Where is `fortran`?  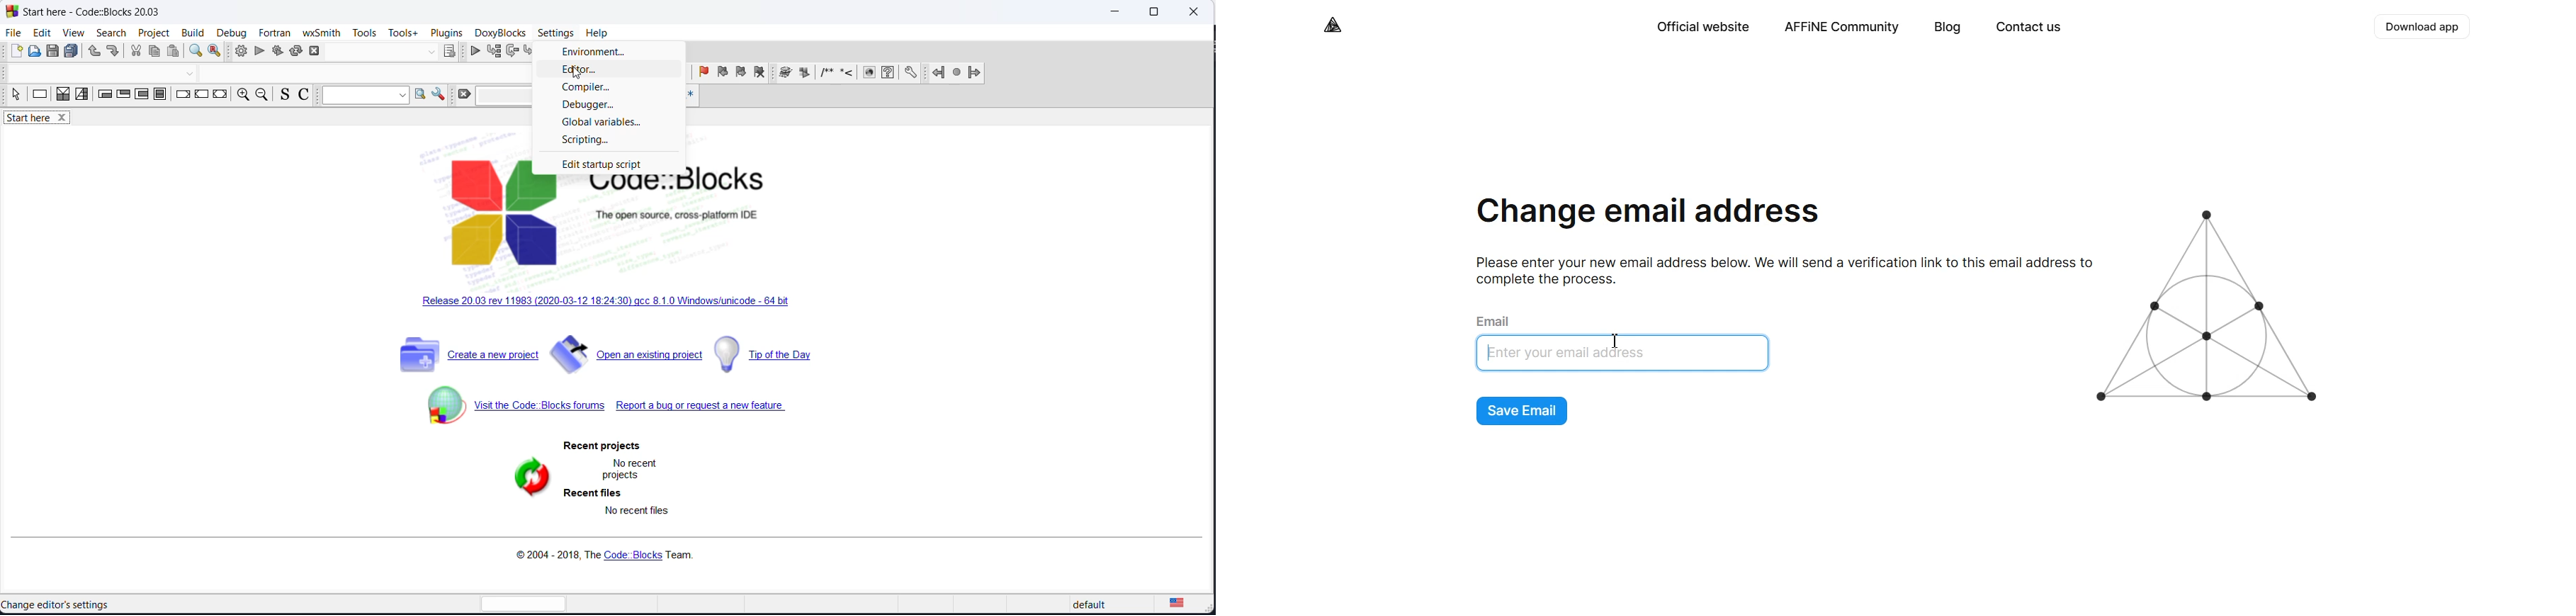
fortran is located at coordinates (273, 32).